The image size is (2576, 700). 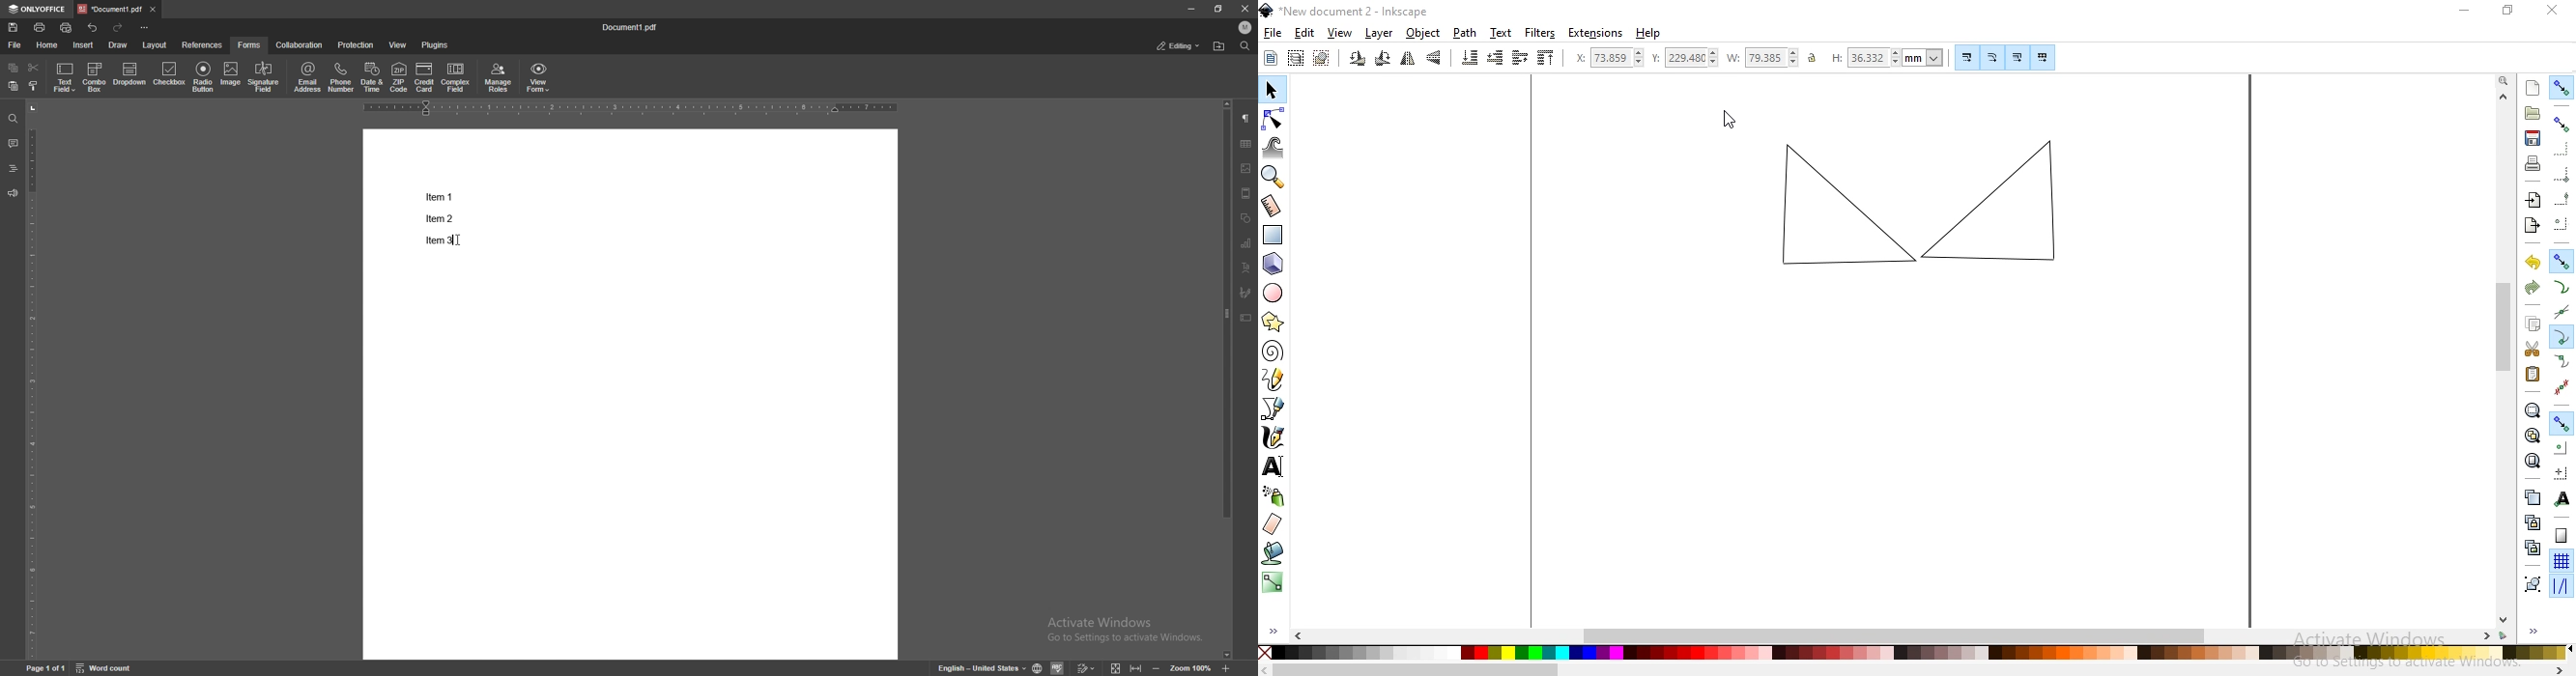 I want to click on file, so click(x=16, y=45).